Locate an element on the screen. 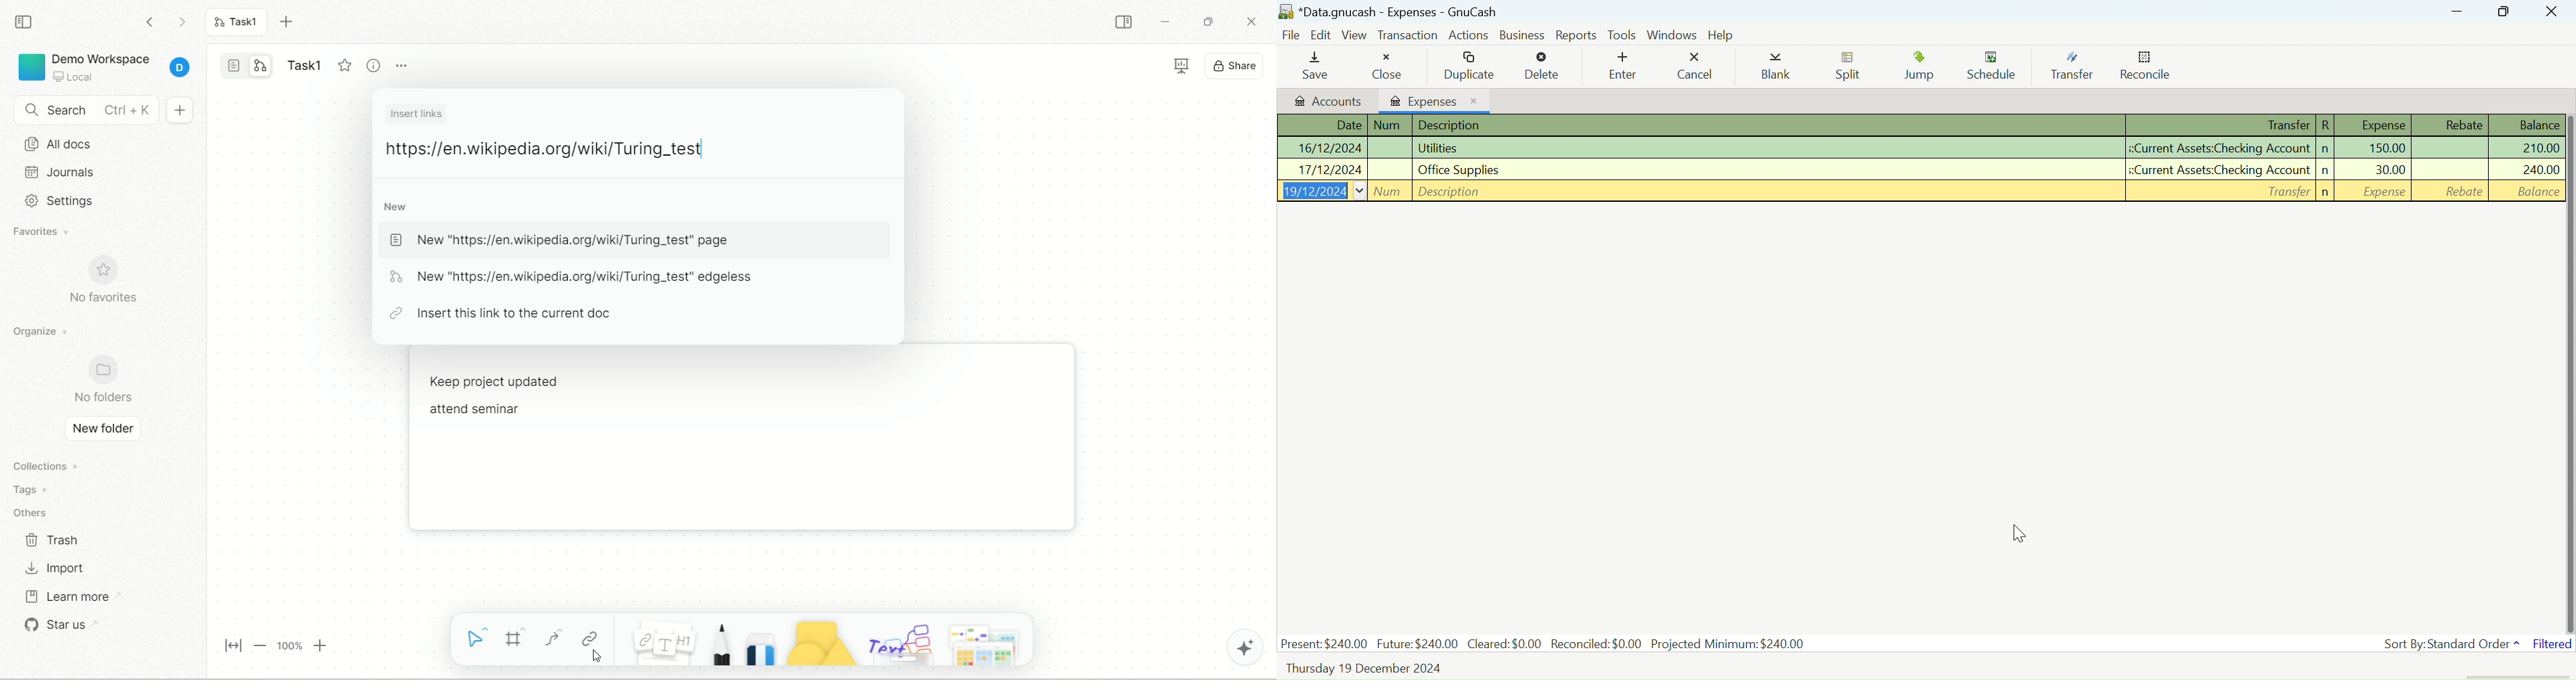 The height and width of the screenshot is (700, 2576). collapse sidebar is located at coordinates (1122, 22).